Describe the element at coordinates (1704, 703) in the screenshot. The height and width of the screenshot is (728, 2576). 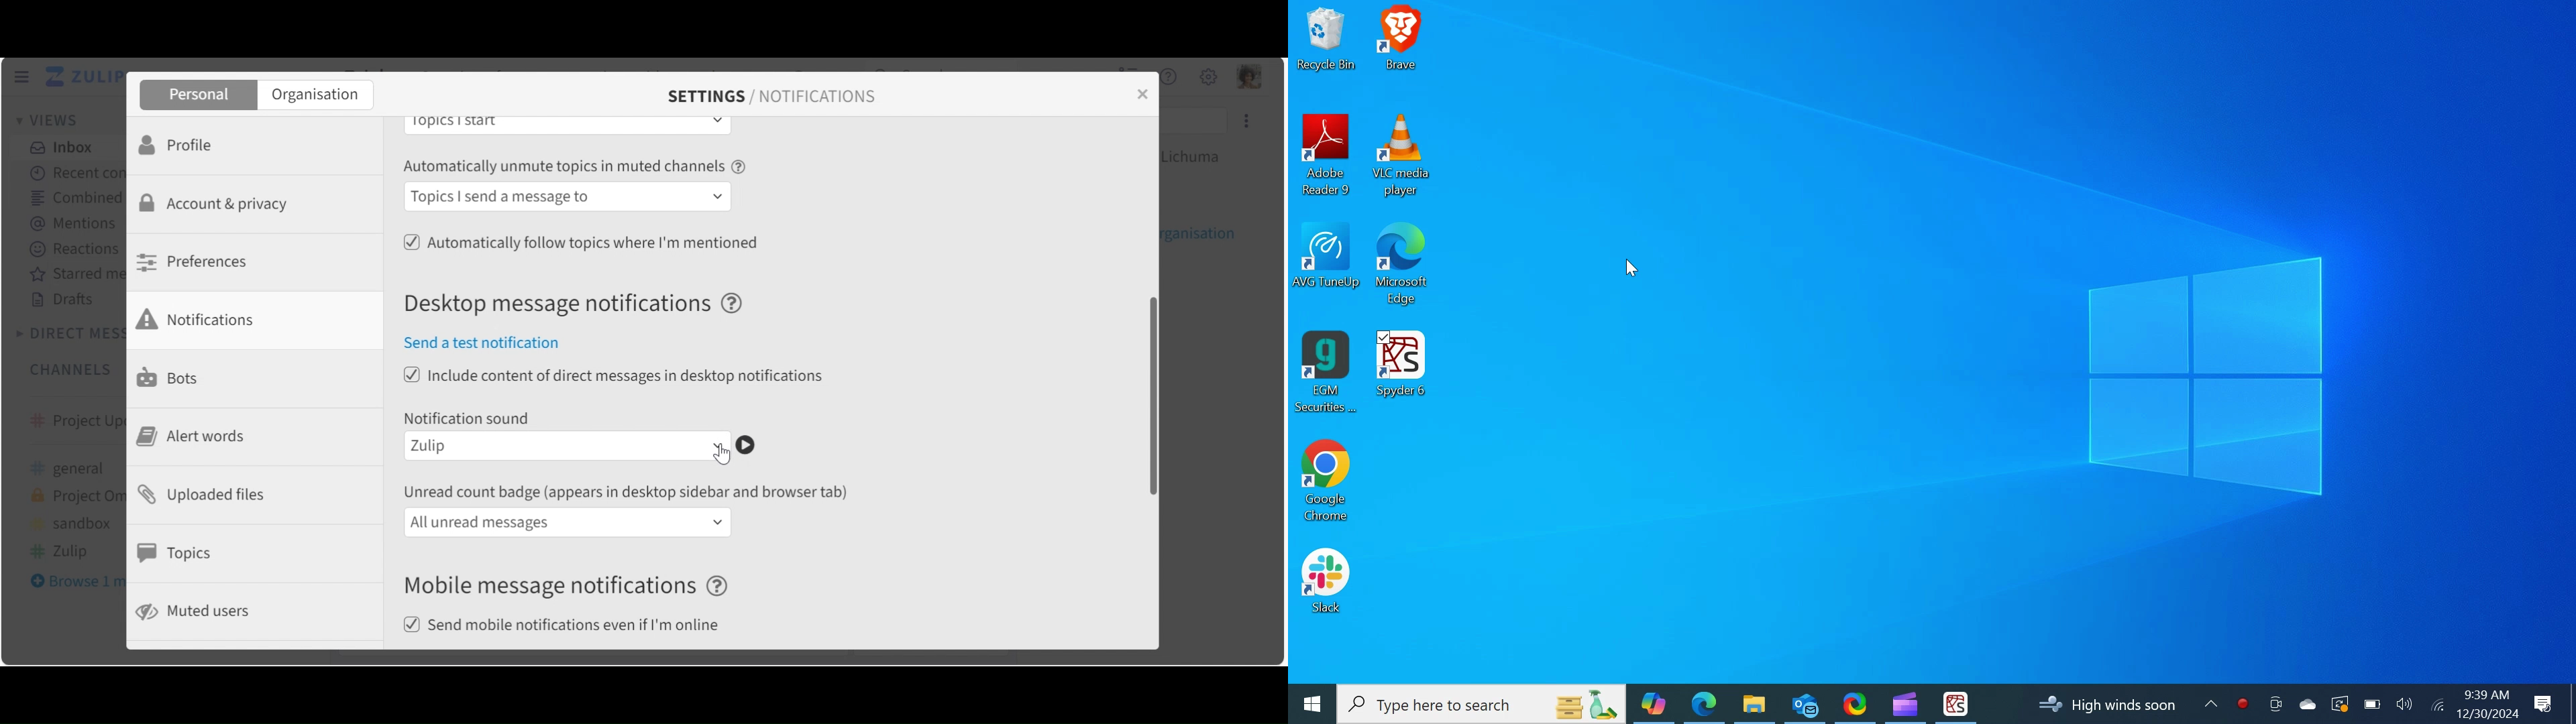
I see `Microsoft Edge` at that location.